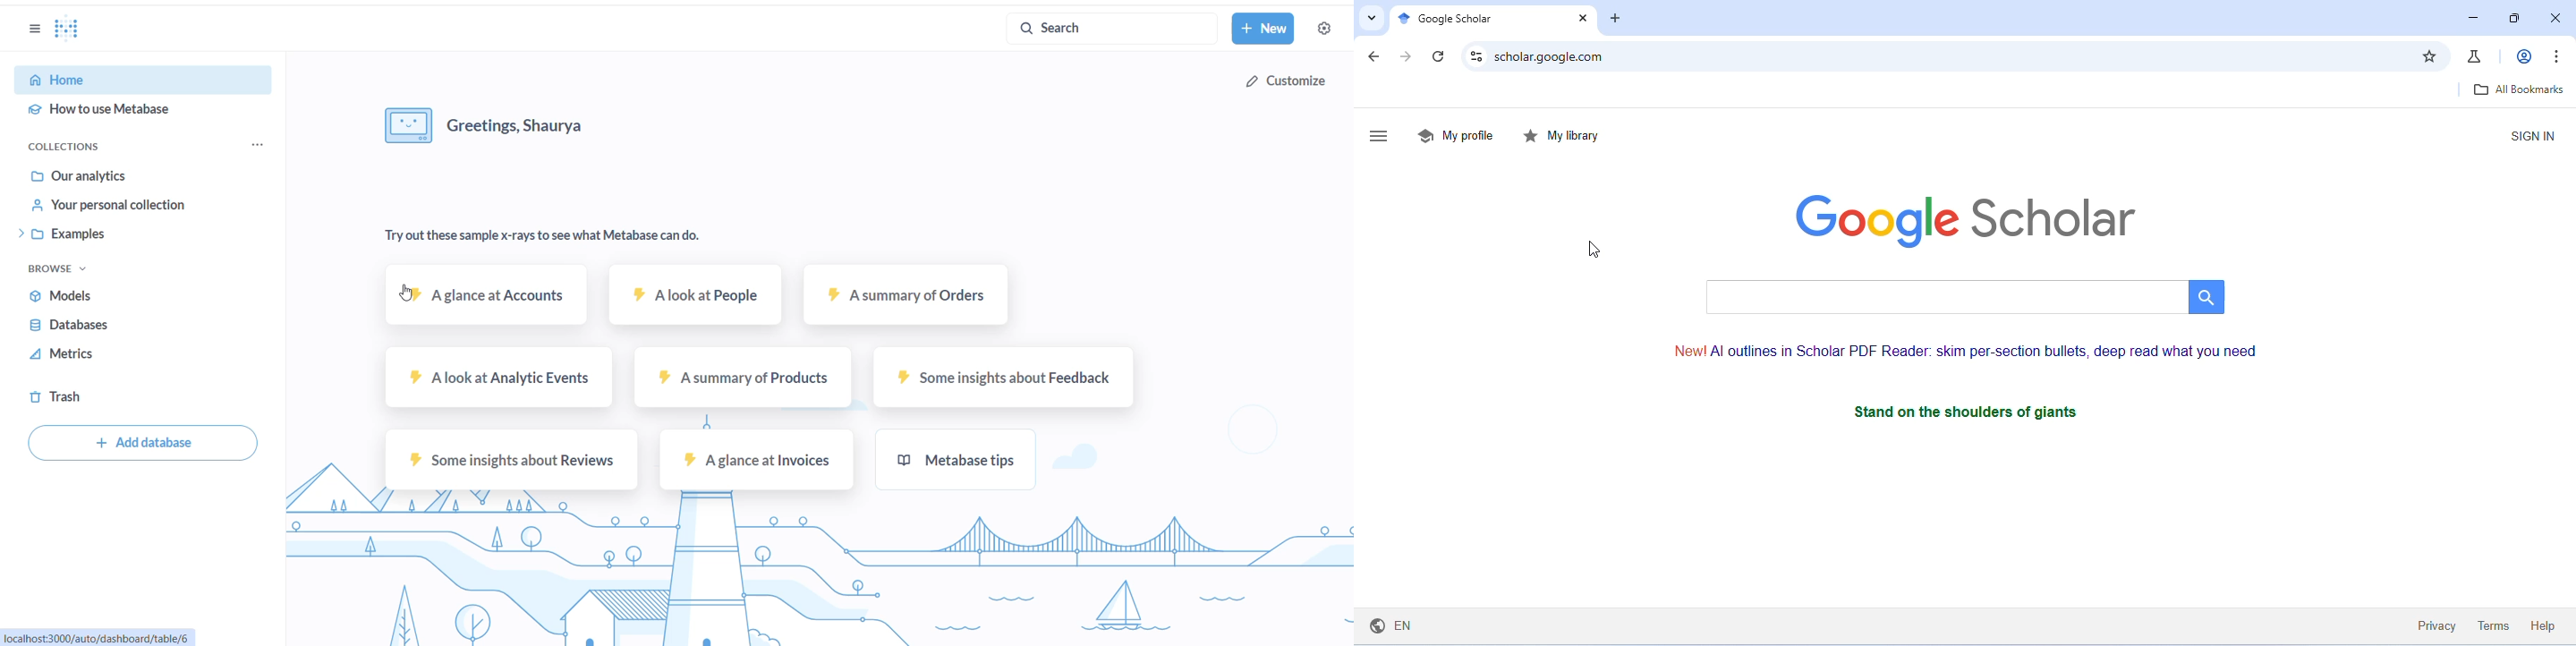  Describe the element at coordinates (693, 294) in the screenshot. I see `A look at people sample` at that location.